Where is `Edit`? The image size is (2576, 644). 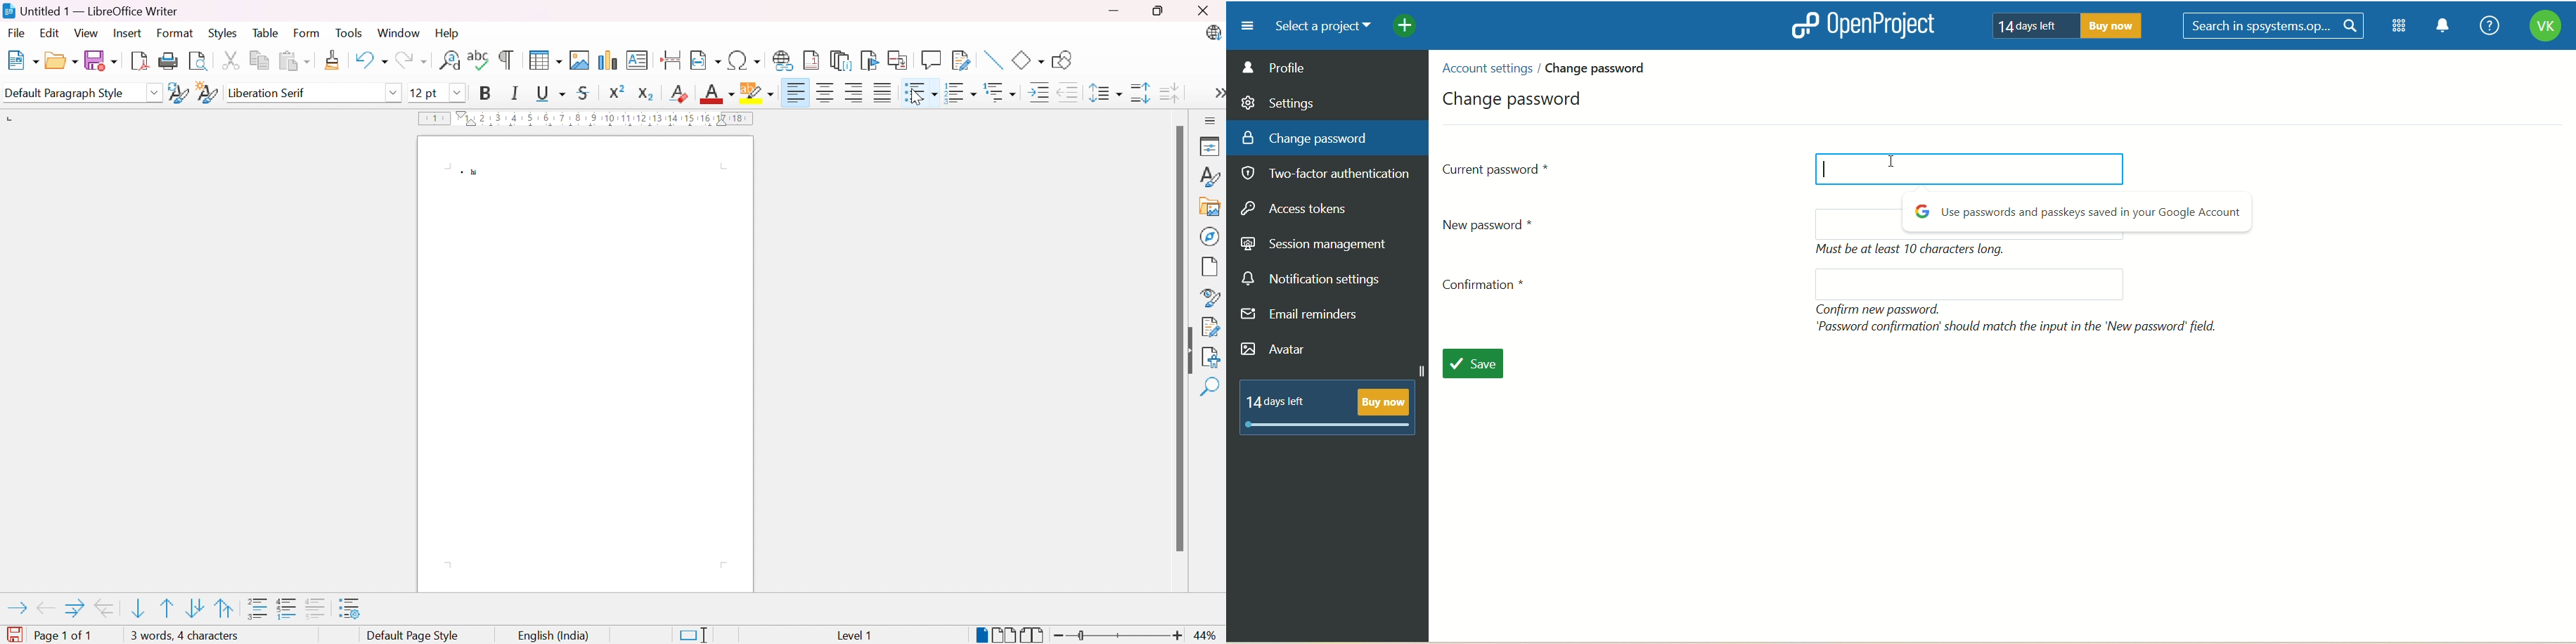
Edit is located at coordinates (52, 34).